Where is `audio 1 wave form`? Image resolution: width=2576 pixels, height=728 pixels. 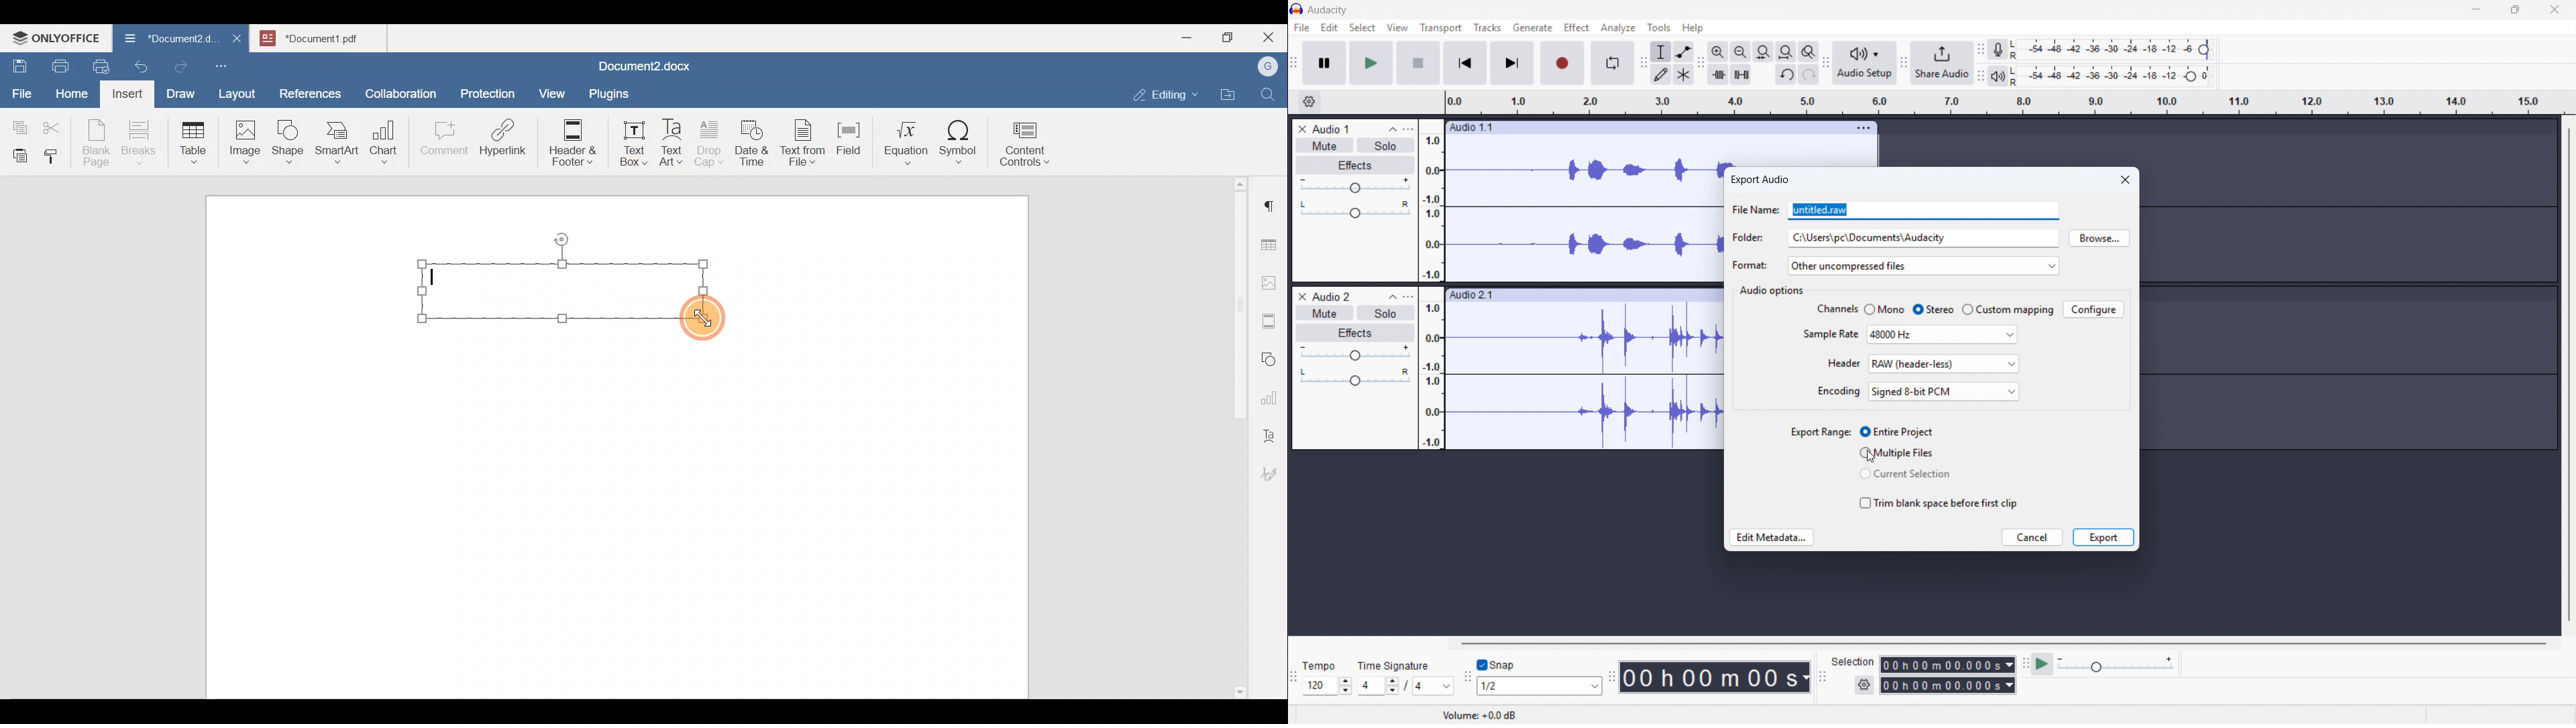 audio 1 wave form is located at coordinates (1585, 215).